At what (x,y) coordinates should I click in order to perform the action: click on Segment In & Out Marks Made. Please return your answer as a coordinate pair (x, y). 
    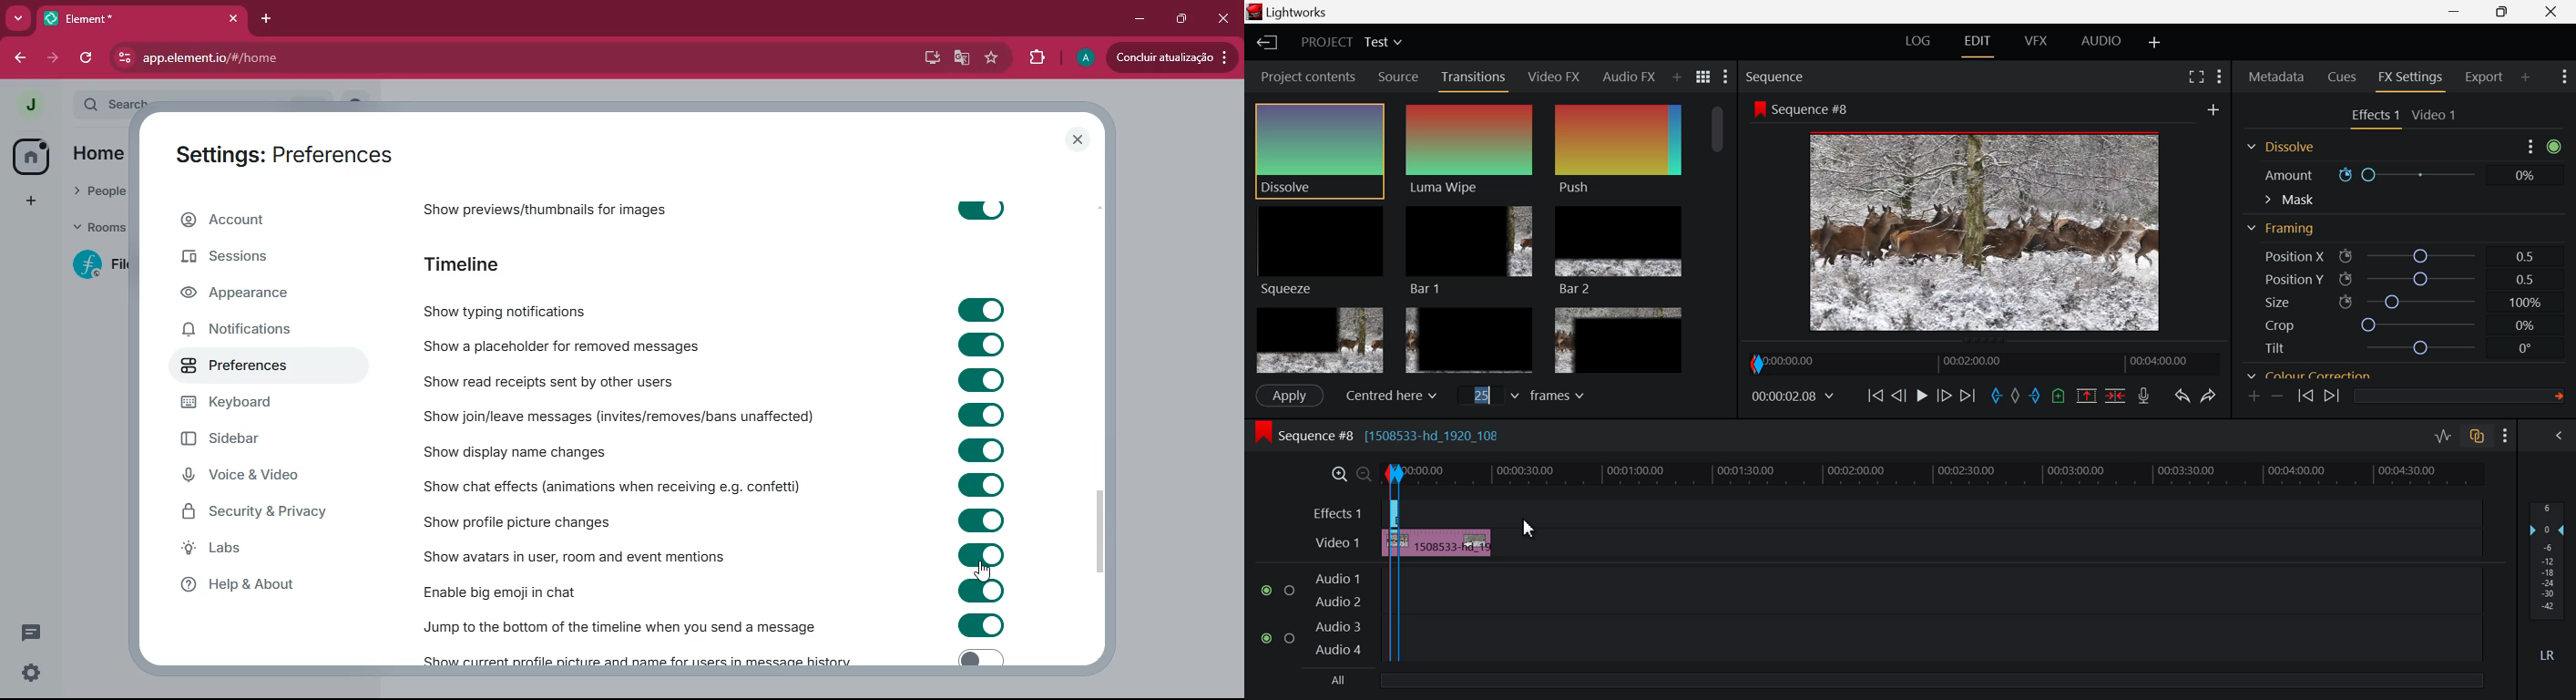
    Looking at the image, I should click on (1393, 626).